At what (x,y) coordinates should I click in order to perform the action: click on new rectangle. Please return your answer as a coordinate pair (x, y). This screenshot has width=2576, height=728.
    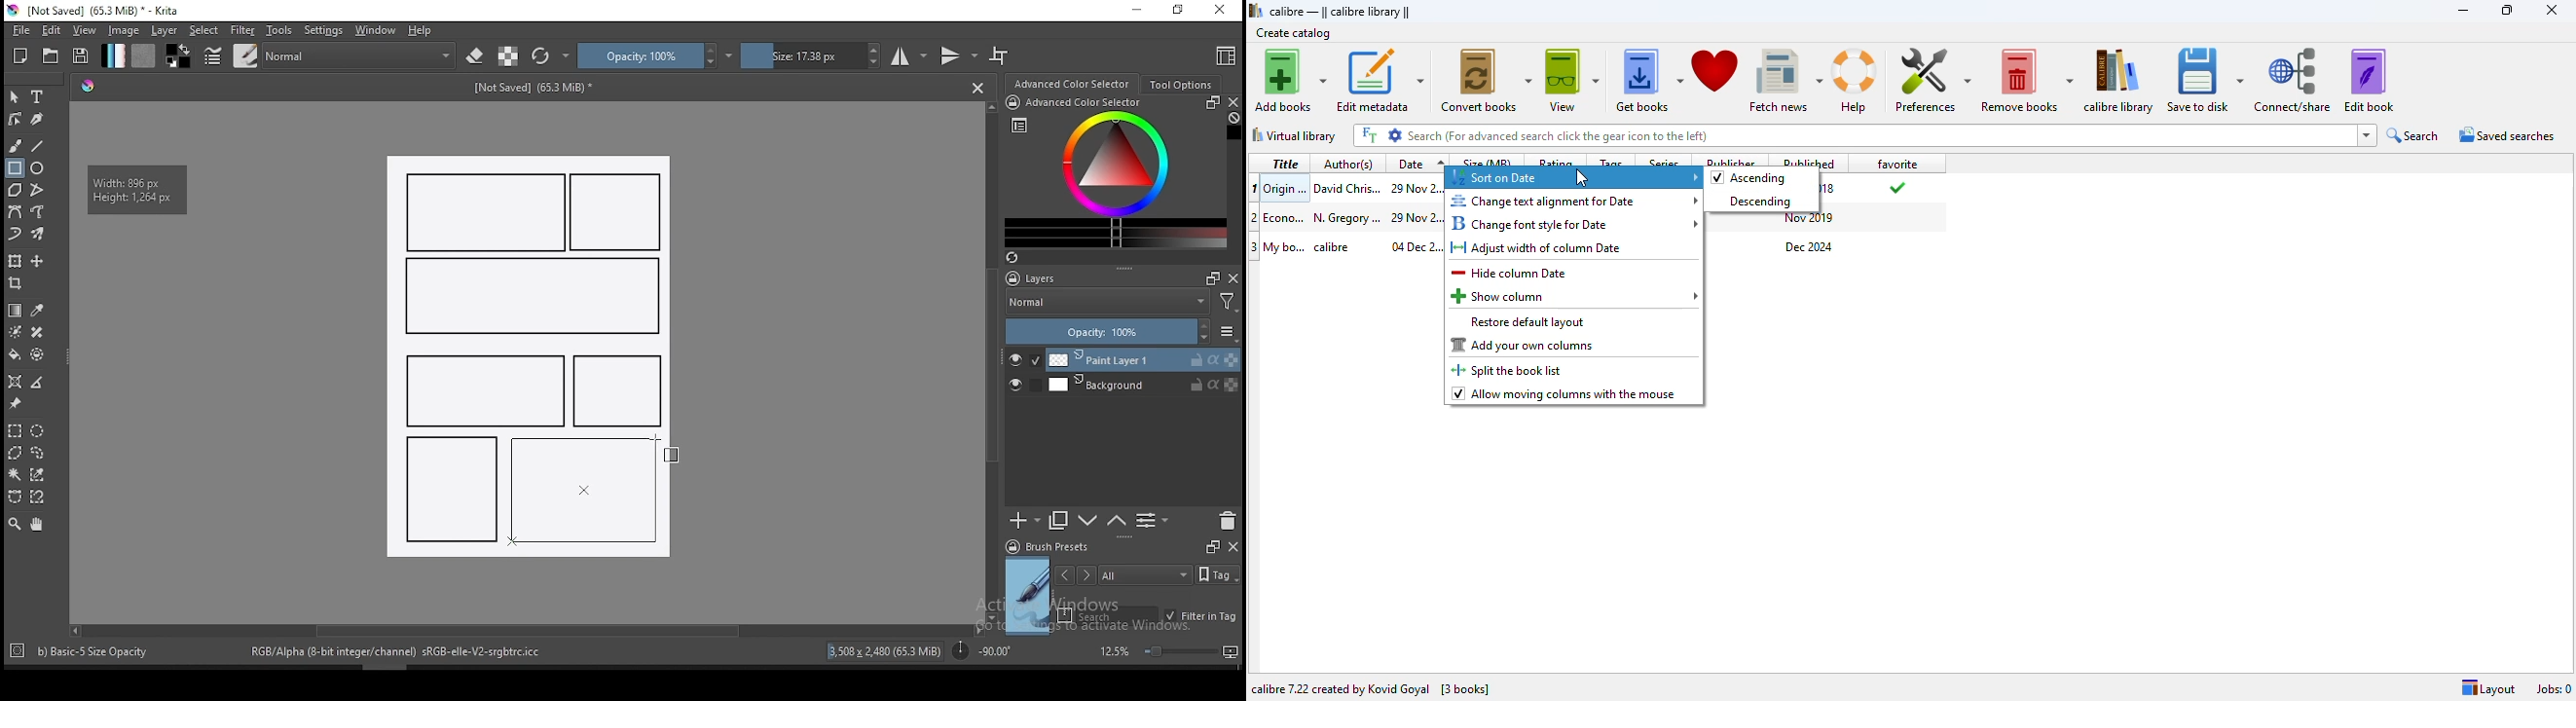
    Looking at the image, I should click on (452, 487).